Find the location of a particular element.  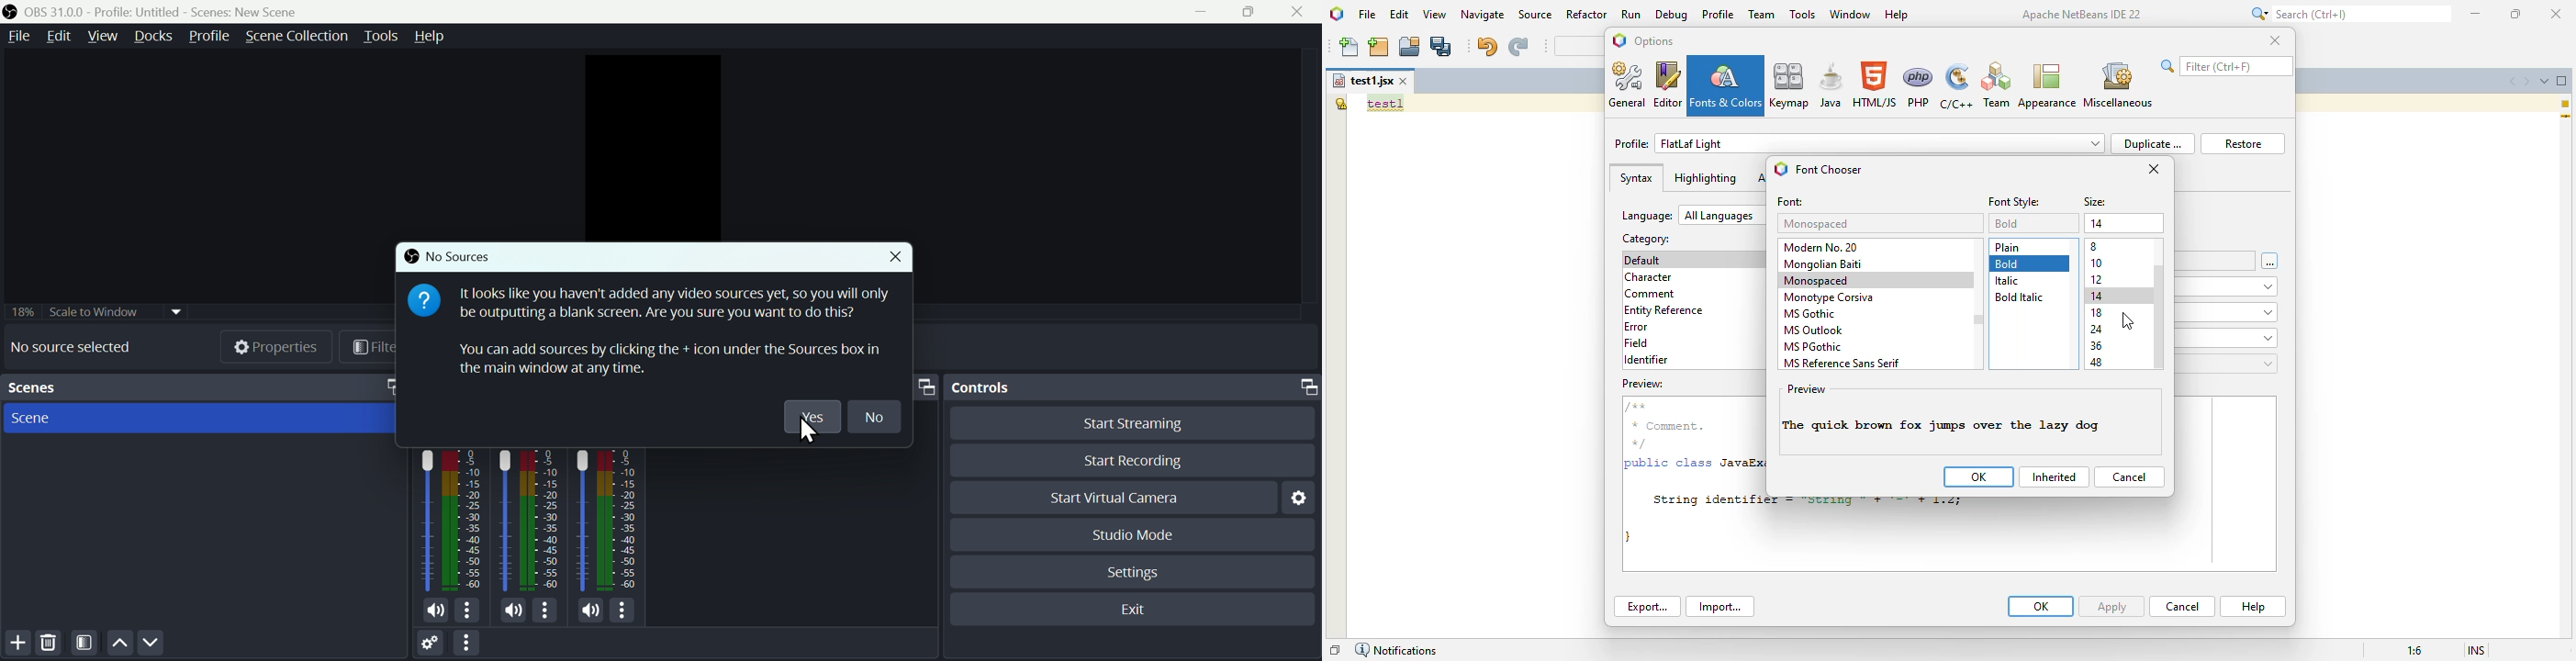

Tools is located at coordinates (380, 36).